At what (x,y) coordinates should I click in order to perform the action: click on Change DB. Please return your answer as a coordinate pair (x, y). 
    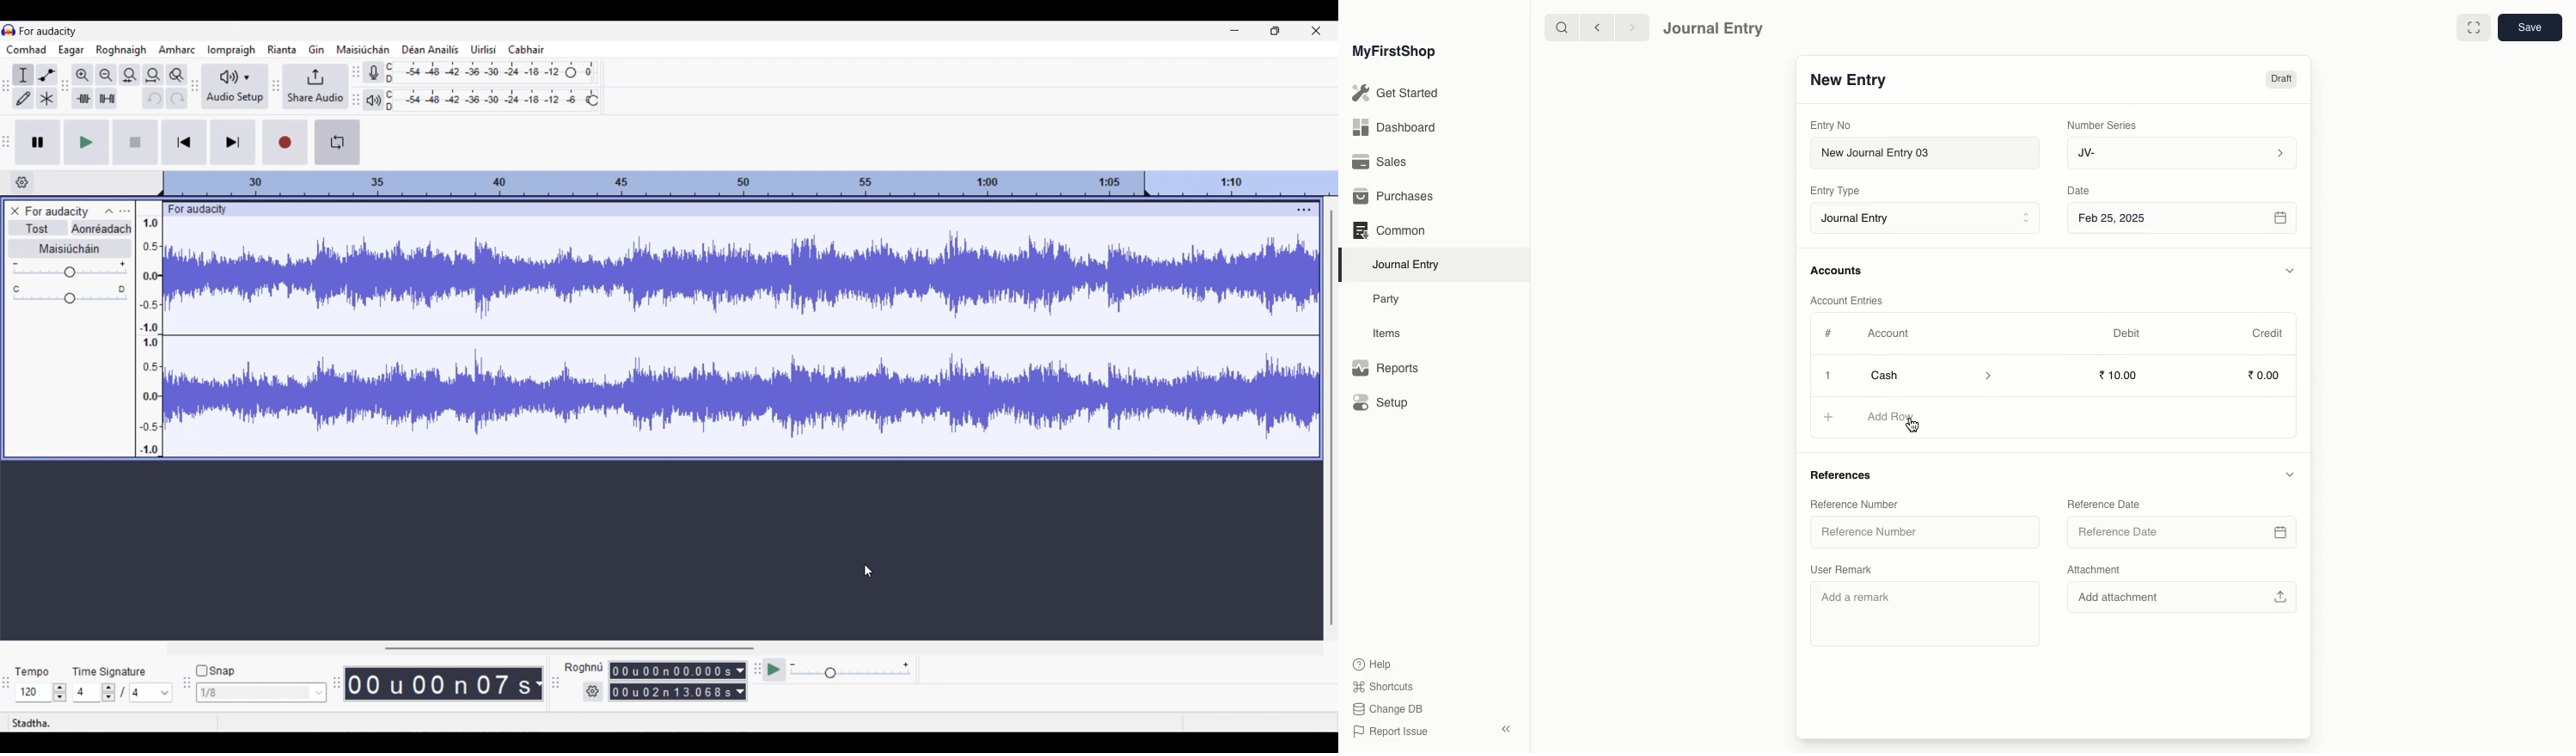
    Looking at the image, I should click on (1388, 710).